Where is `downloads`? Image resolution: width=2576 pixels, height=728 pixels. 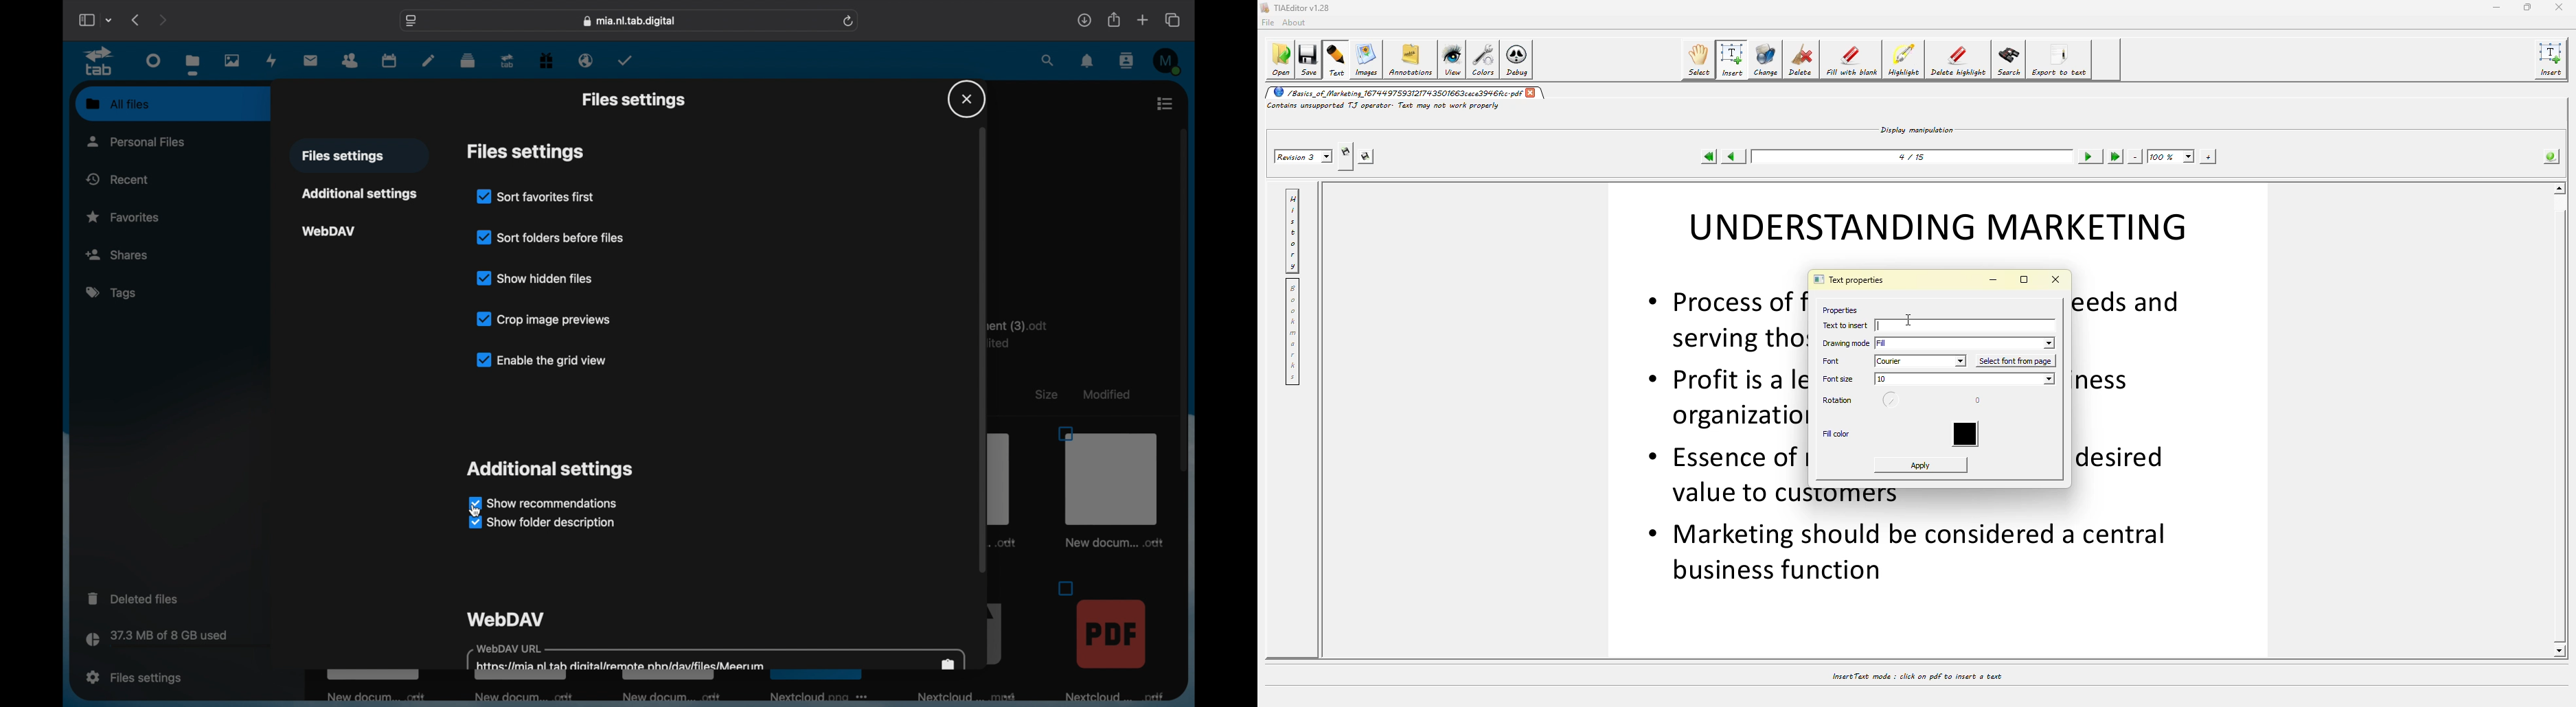 downloads is located at coordinates (1085, 20).